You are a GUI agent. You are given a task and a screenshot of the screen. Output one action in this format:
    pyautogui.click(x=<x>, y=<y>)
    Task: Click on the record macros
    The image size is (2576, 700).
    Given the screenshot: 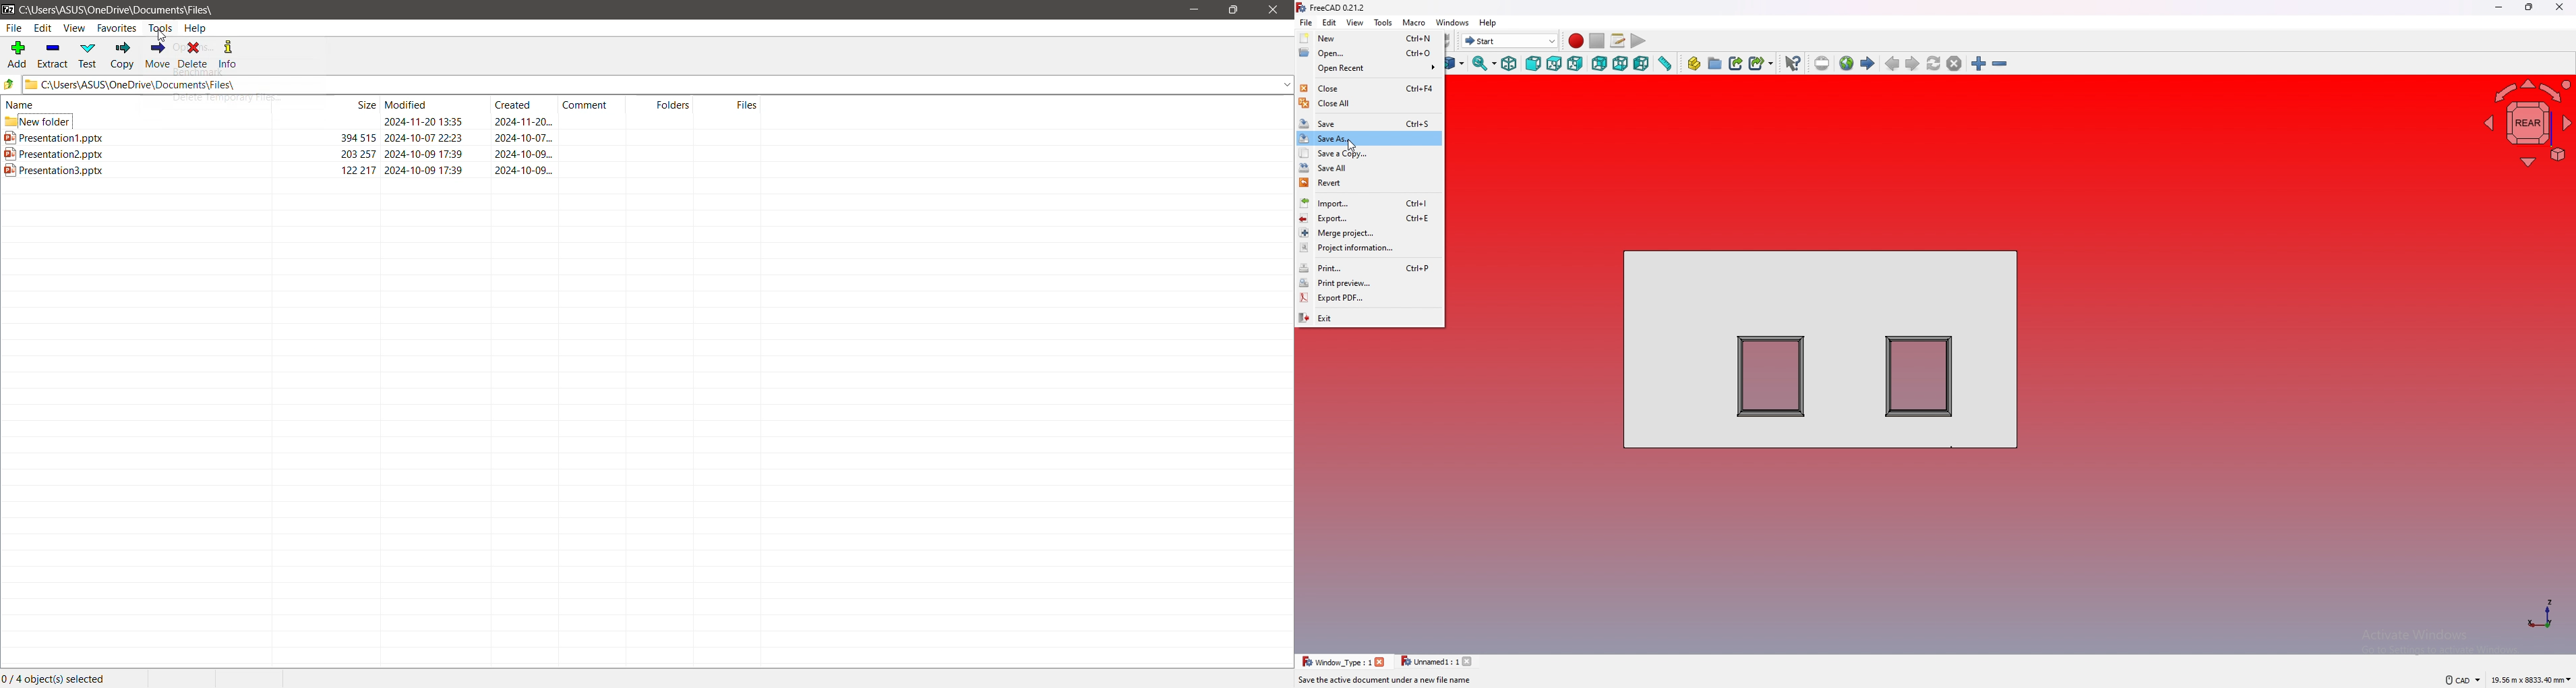 What is the action you would take?
    pyautogui.click(x=1575, y=41)
    